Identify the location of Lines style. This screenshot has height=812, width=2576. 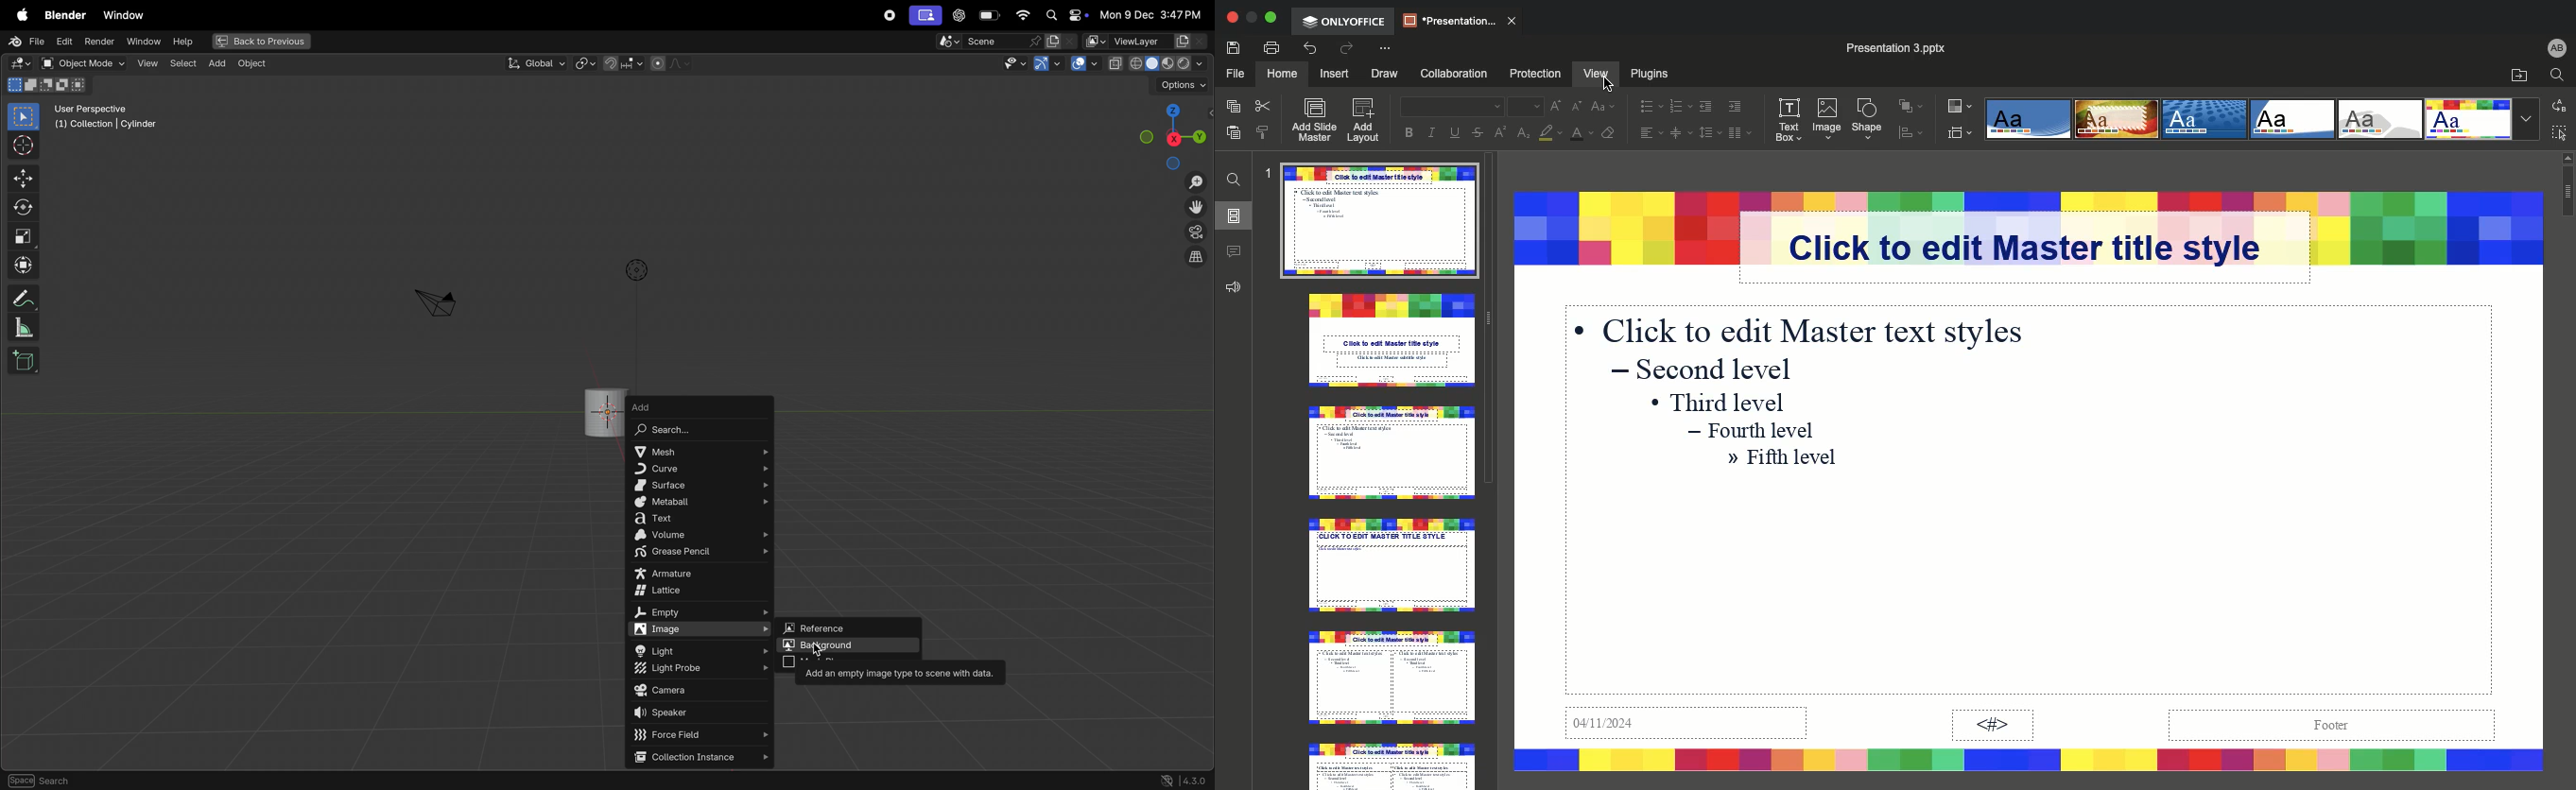
(2469, 120).